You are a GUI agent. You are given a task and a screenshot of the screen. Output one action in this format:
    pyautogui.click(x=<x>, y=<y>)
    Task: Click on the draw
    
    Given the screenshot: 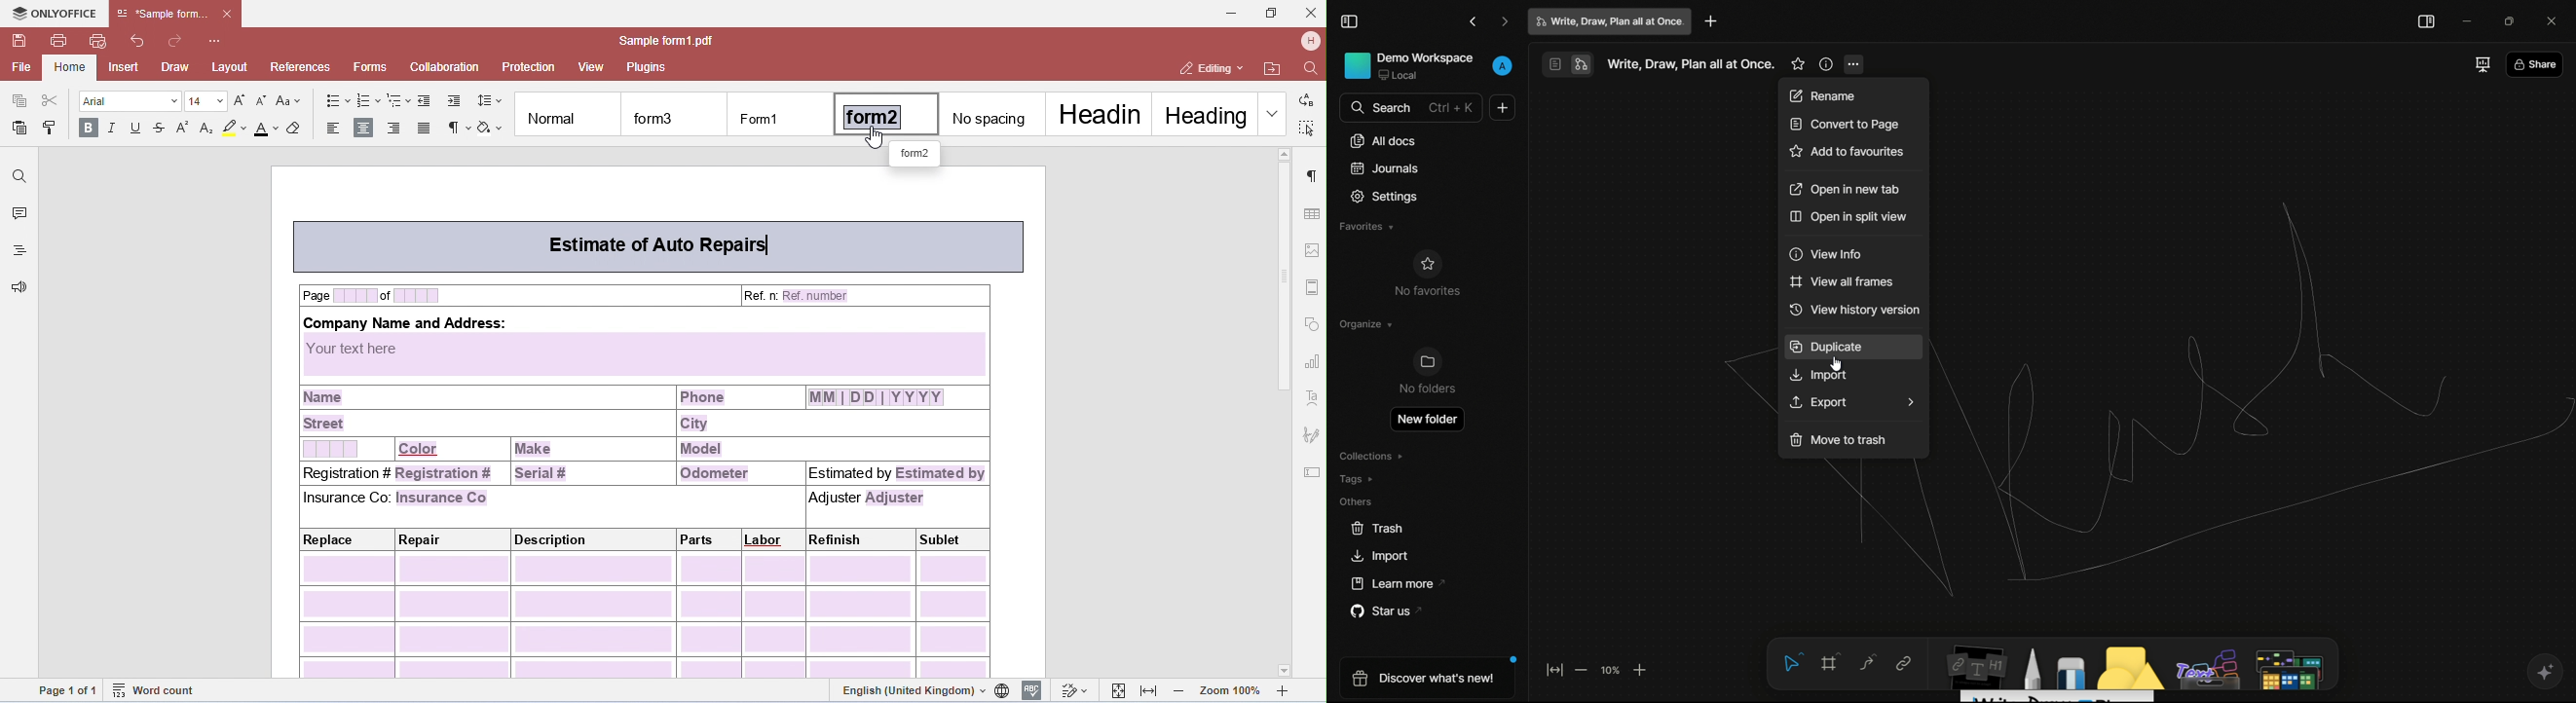 What is the action you would take?
    pyautogui.click(x=2053, y=665)
    